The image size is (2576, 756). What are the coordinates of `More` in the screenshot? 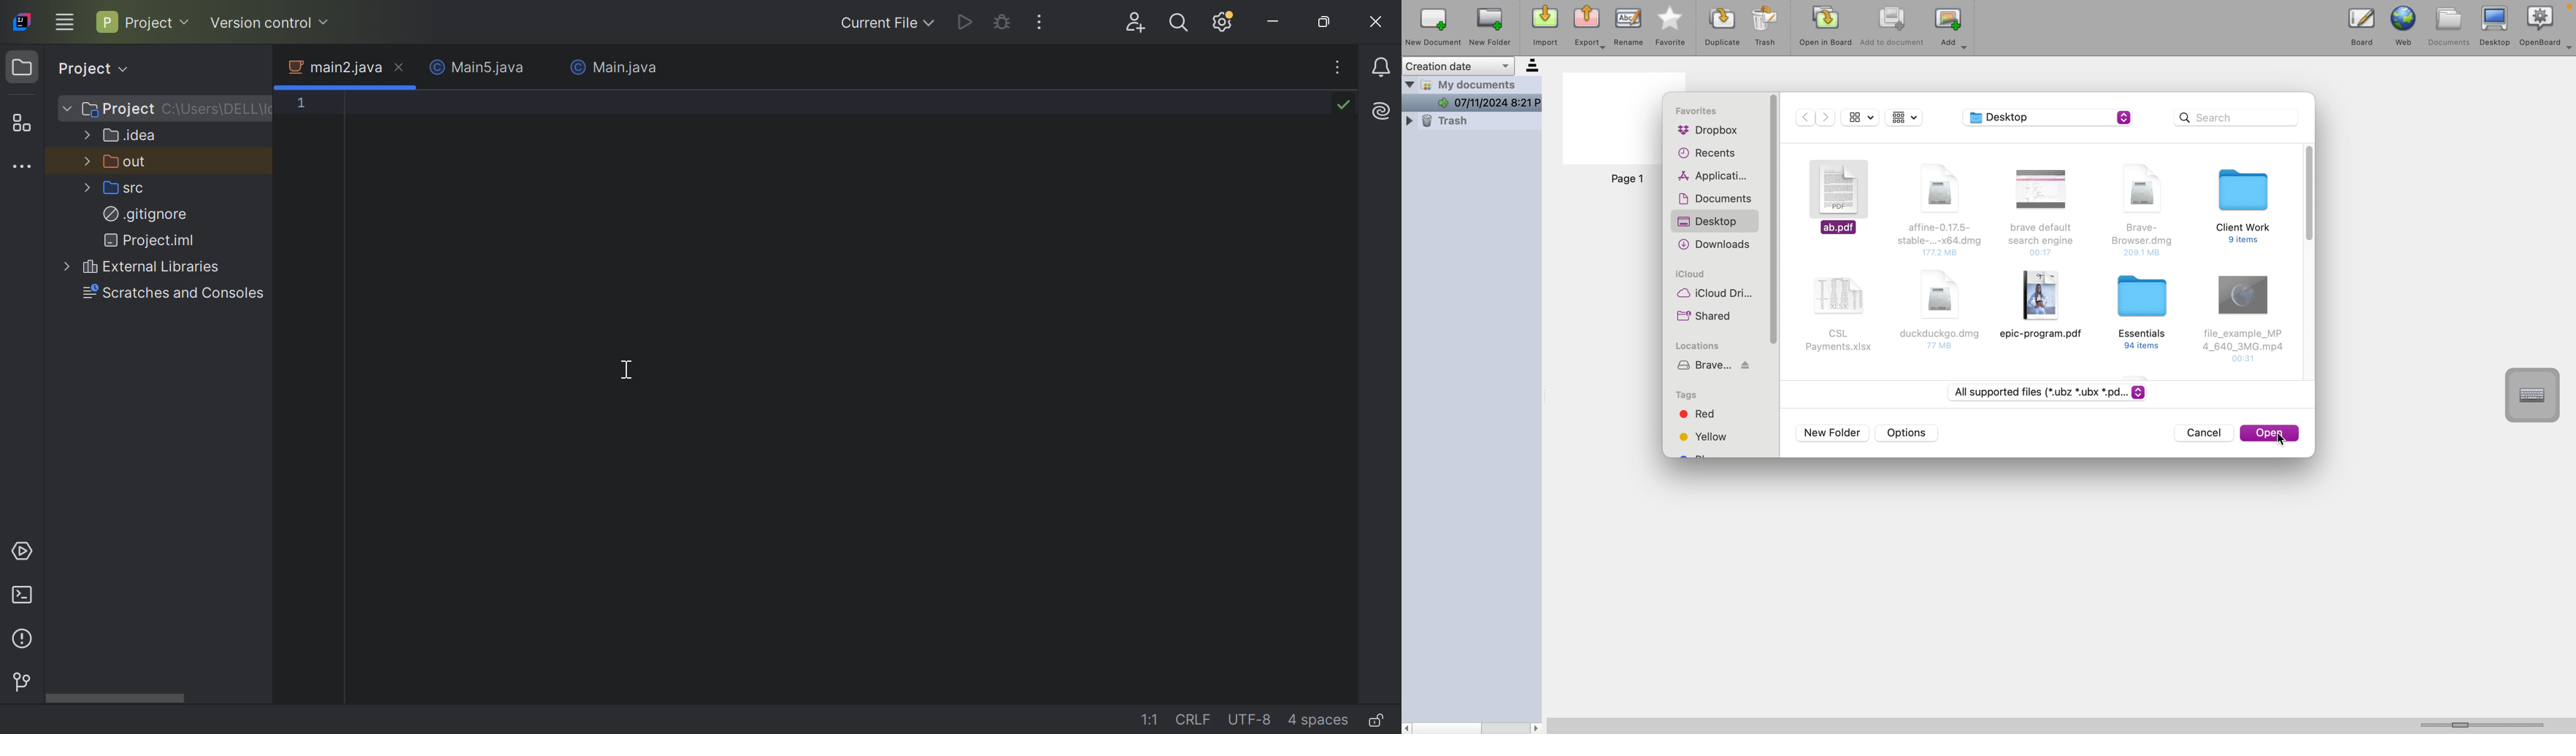 It's located at (84, 134).